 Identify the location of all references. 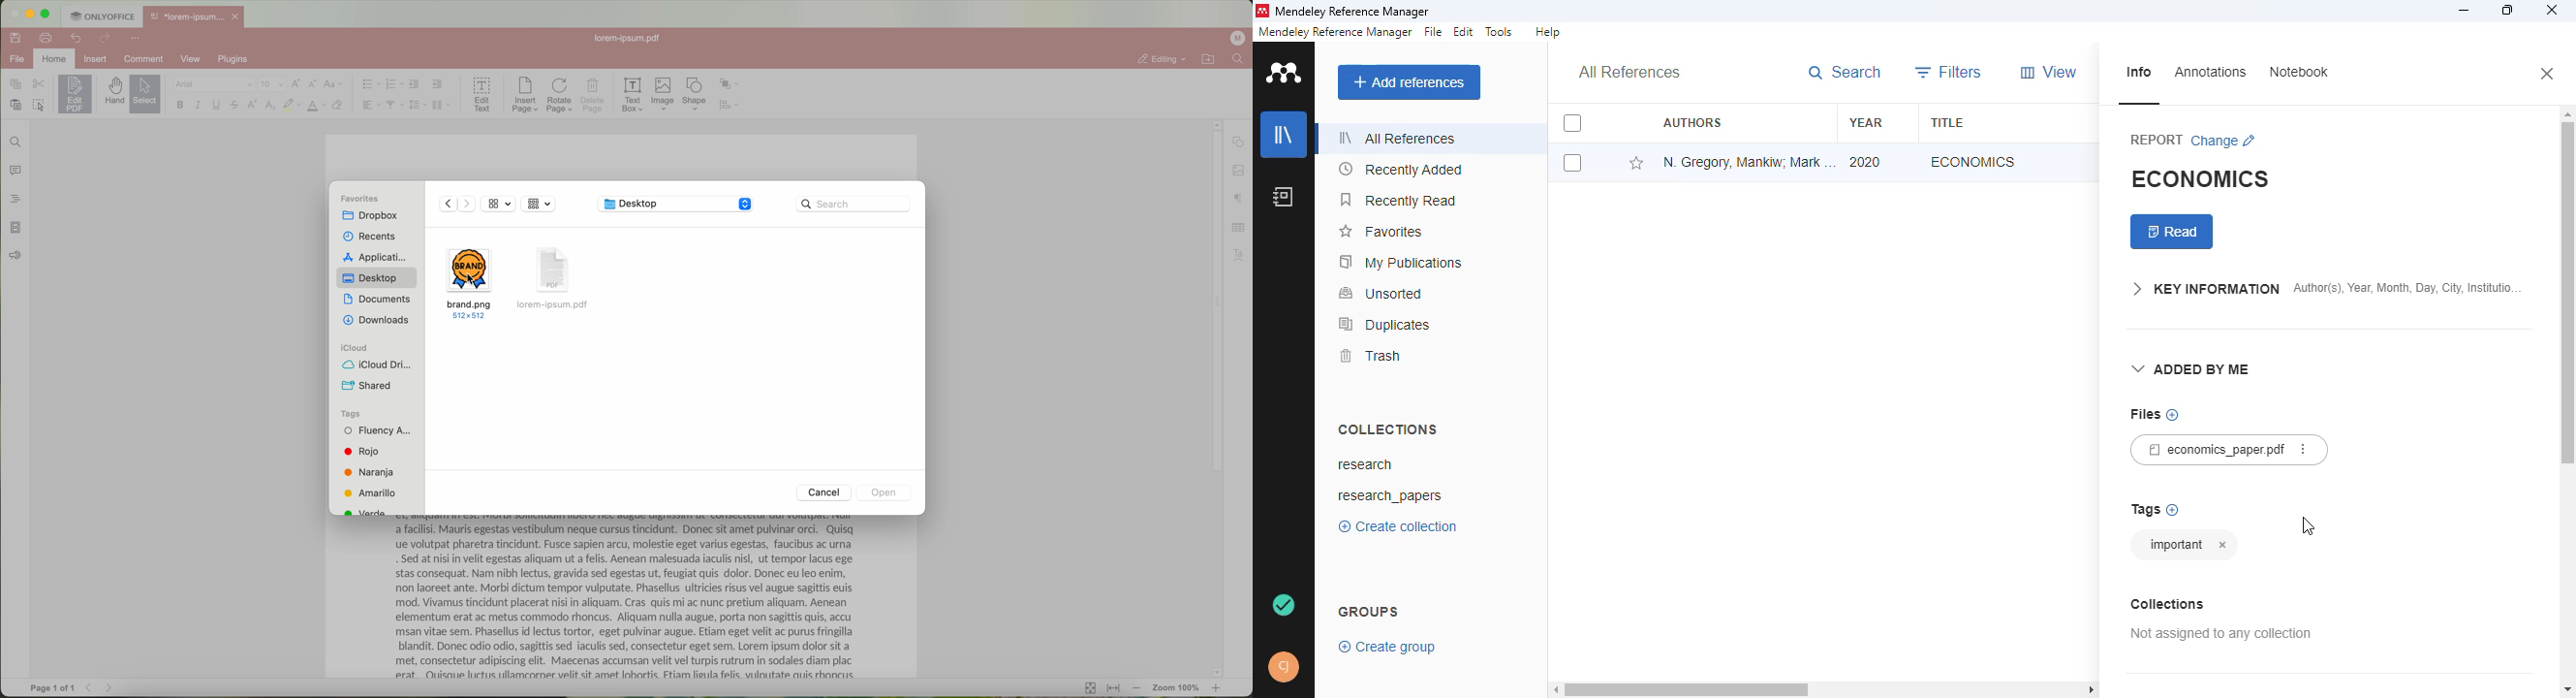
(1393, 138).